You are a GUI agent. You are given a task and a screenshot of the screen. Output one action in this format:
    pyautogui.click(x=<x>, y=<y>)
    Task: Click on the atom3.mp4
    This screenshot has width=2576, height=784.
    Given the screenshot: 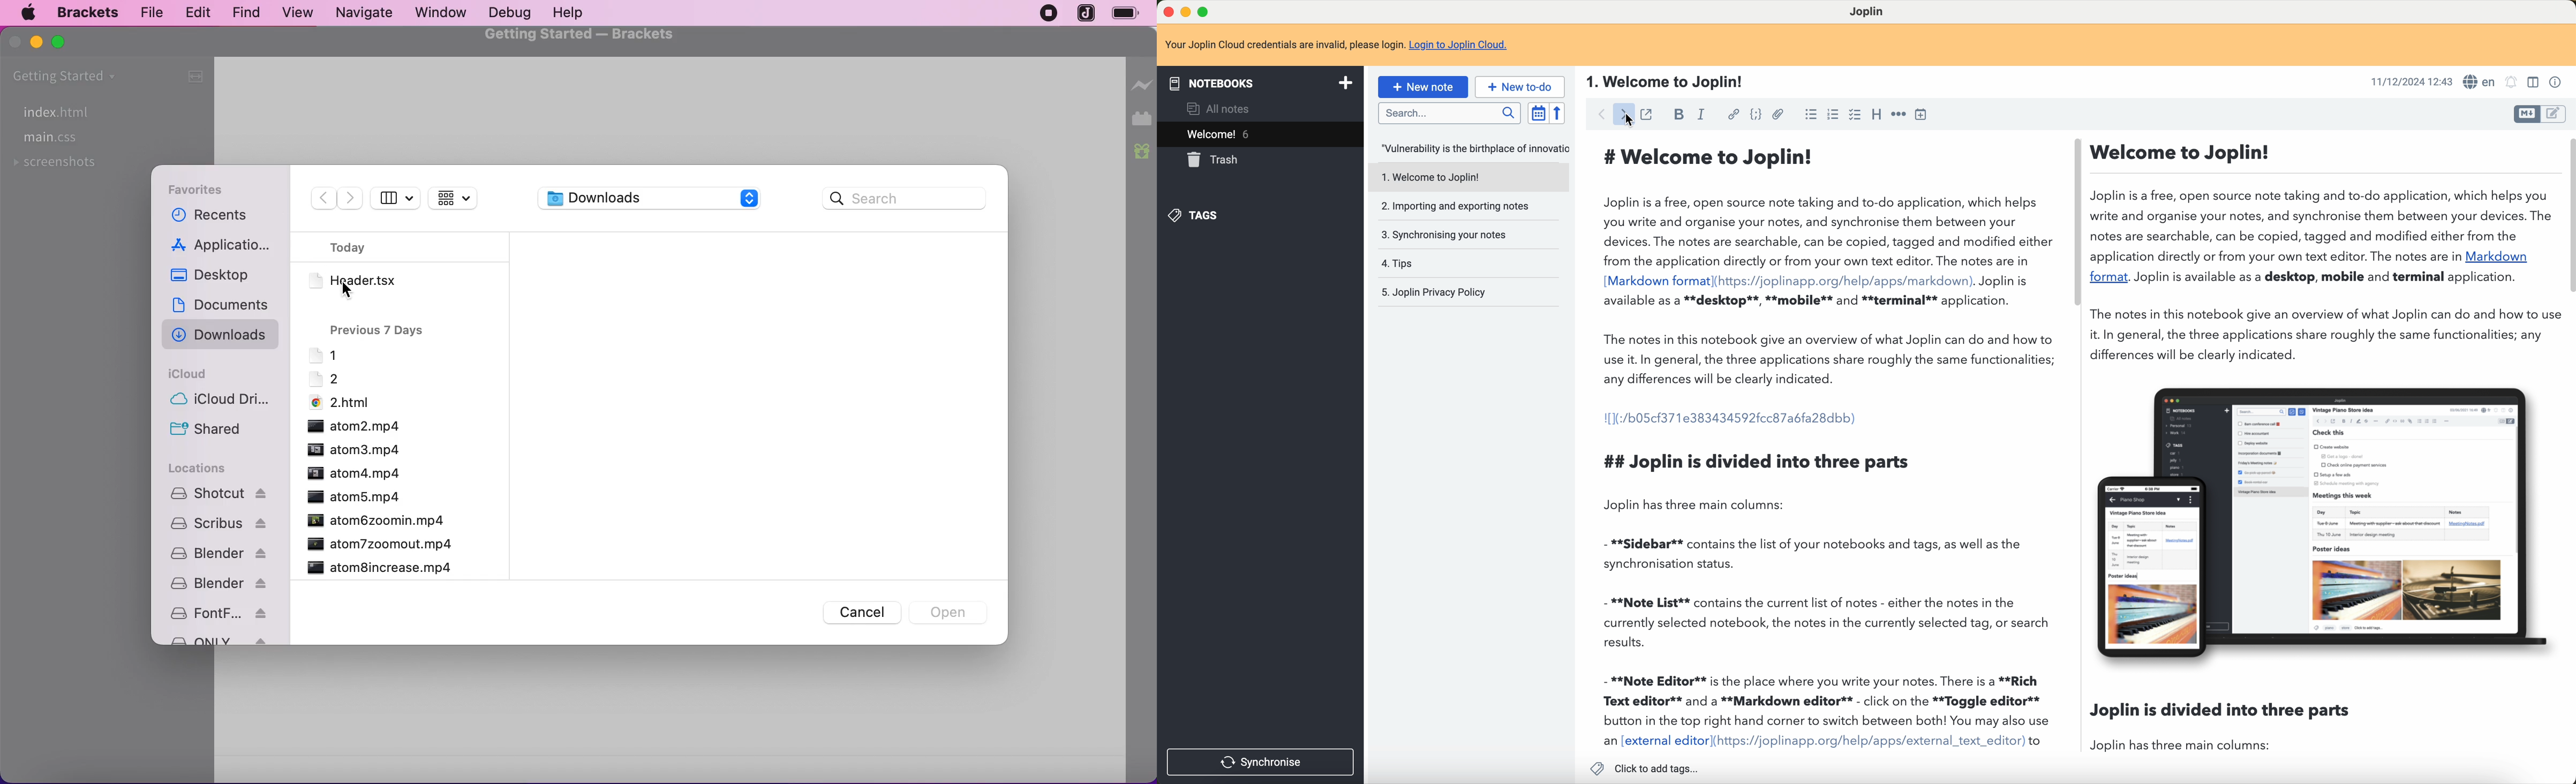 What is the action you would take?
    pyautogui.click(x=353, y=450)
    